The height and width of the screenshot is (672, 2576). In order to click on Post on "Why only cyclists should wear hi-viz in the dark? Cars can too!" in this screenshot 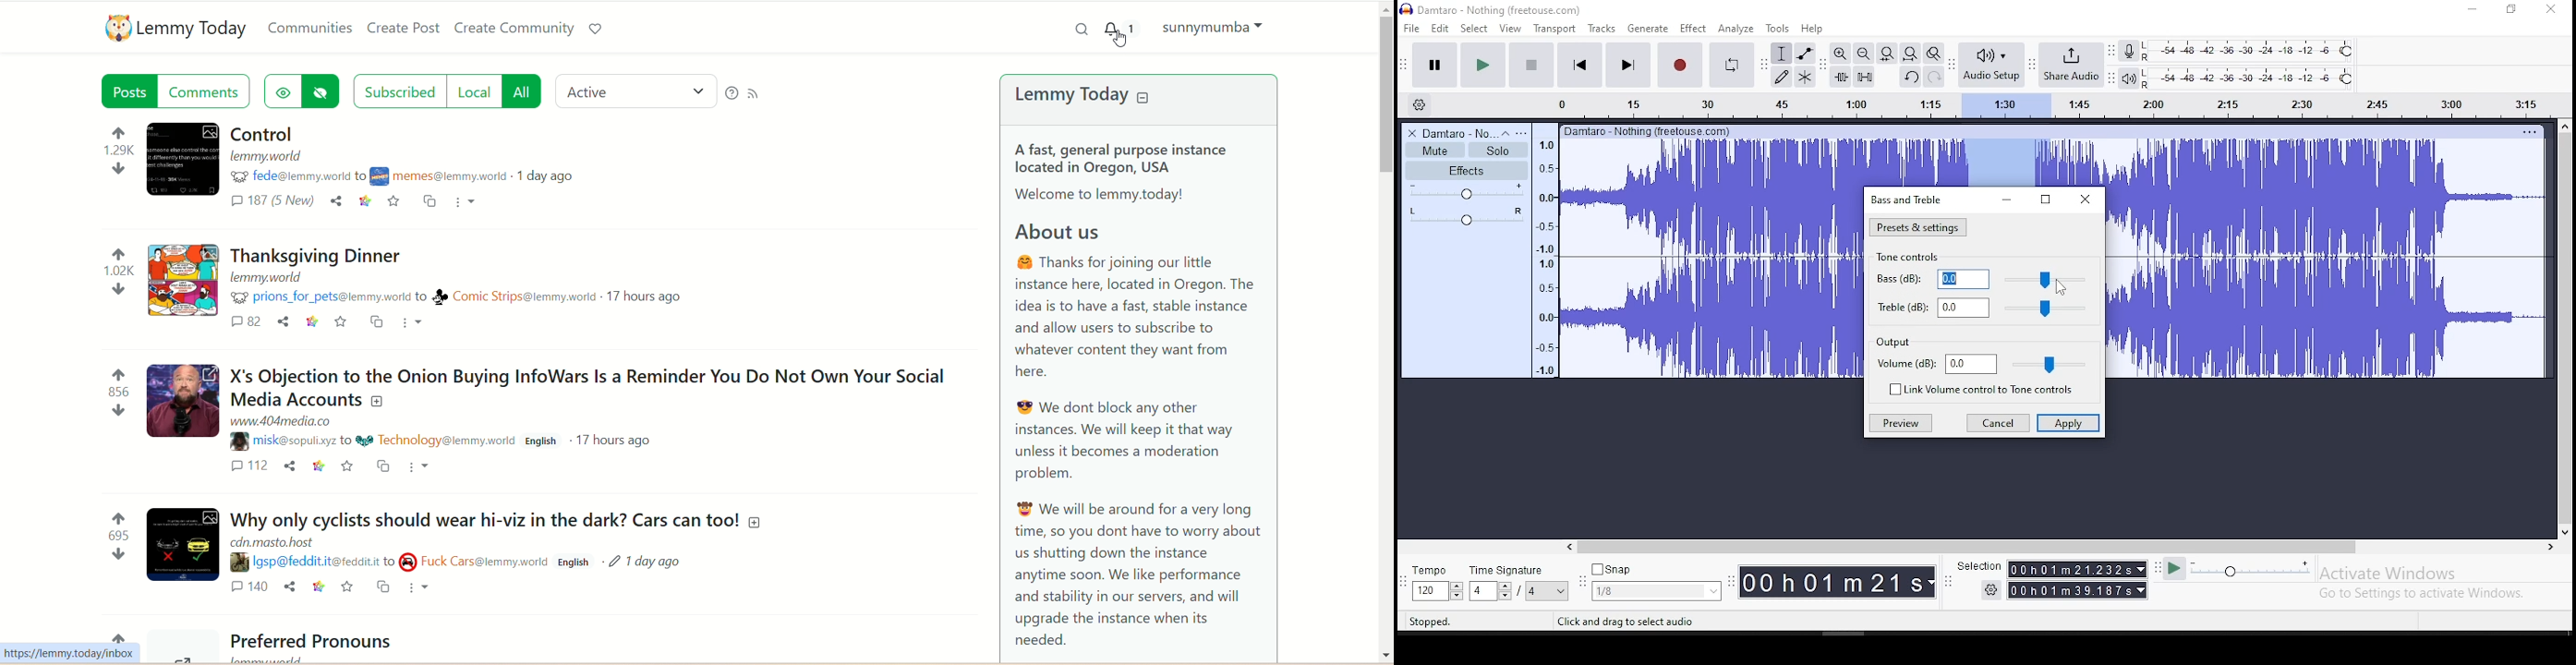, I will do `click(465, 537)`.